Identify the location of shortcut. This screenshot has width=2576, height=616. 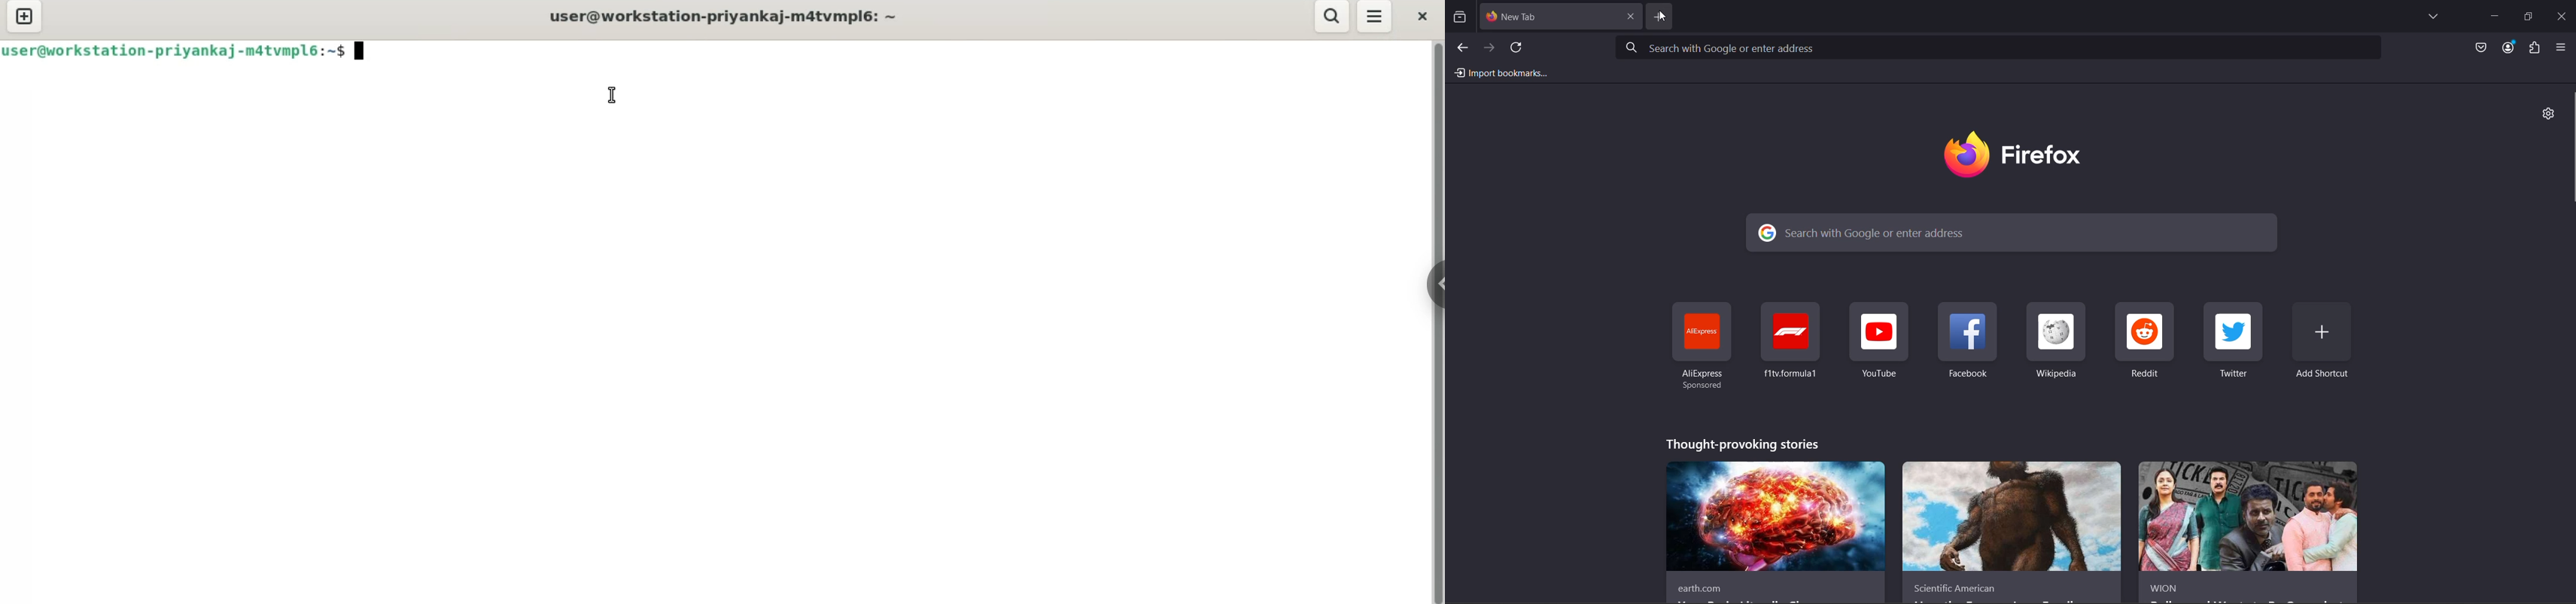
(2056, 342).